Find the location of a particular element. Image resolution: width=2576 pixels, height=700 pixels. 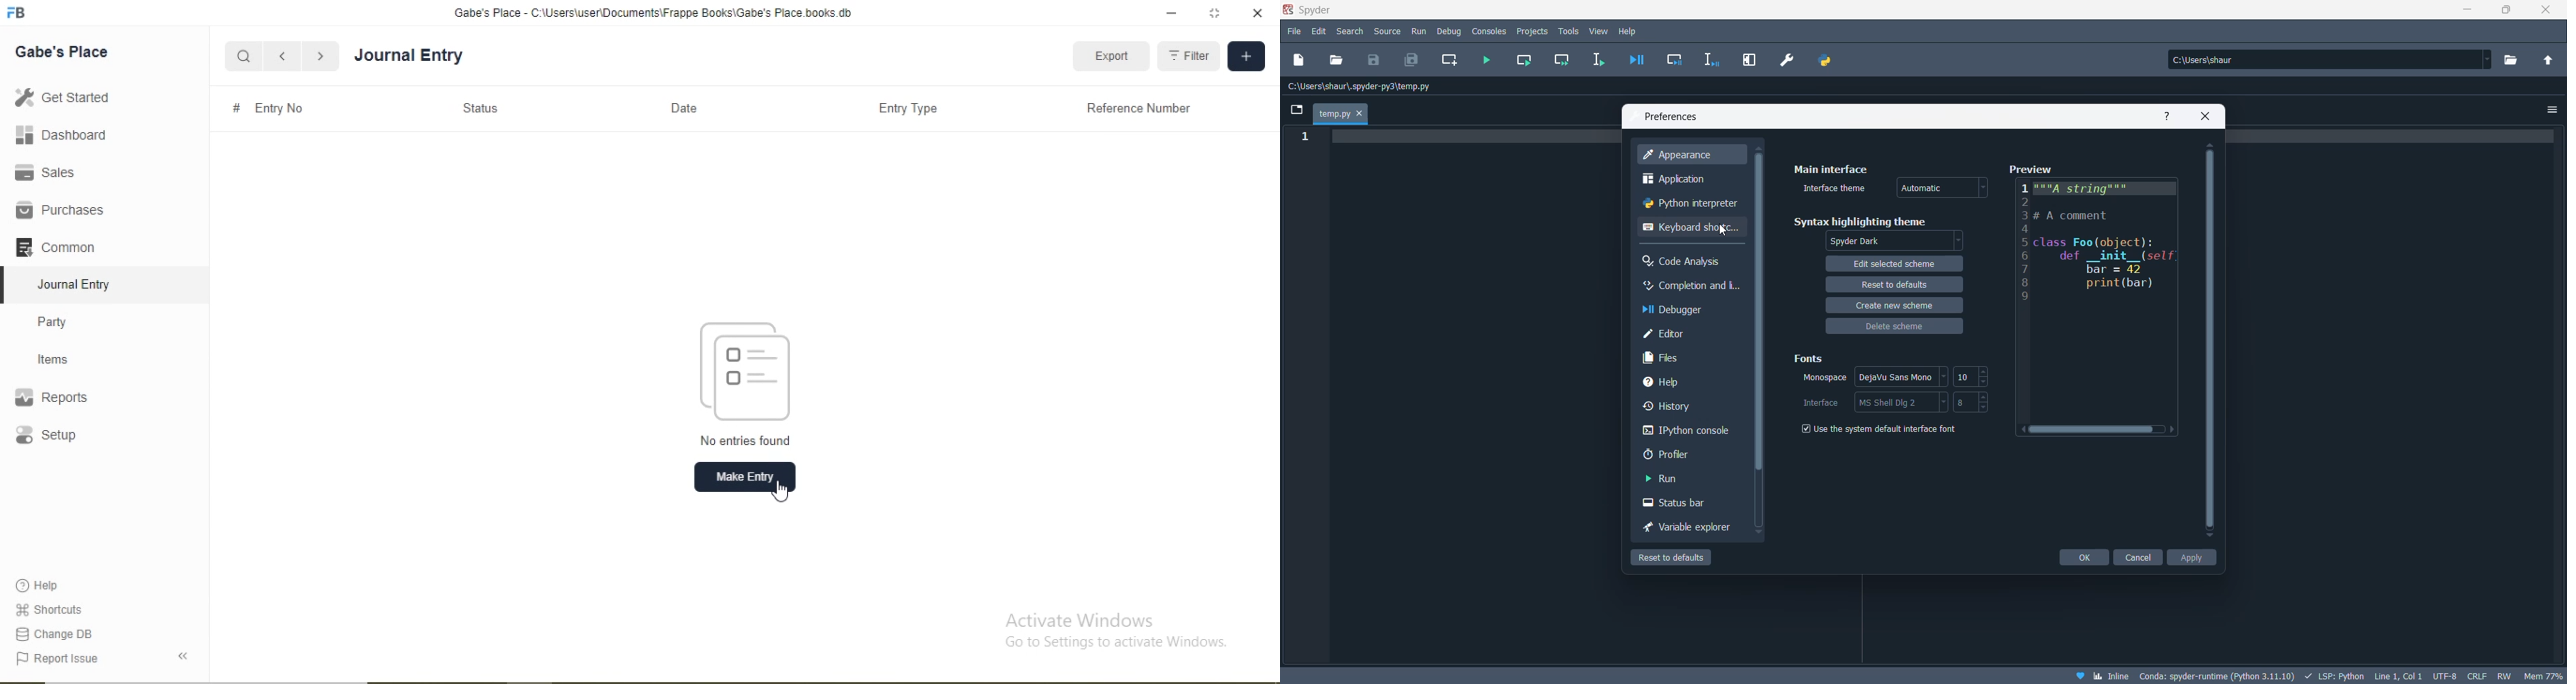

logo is located at coordinates (18, 13).